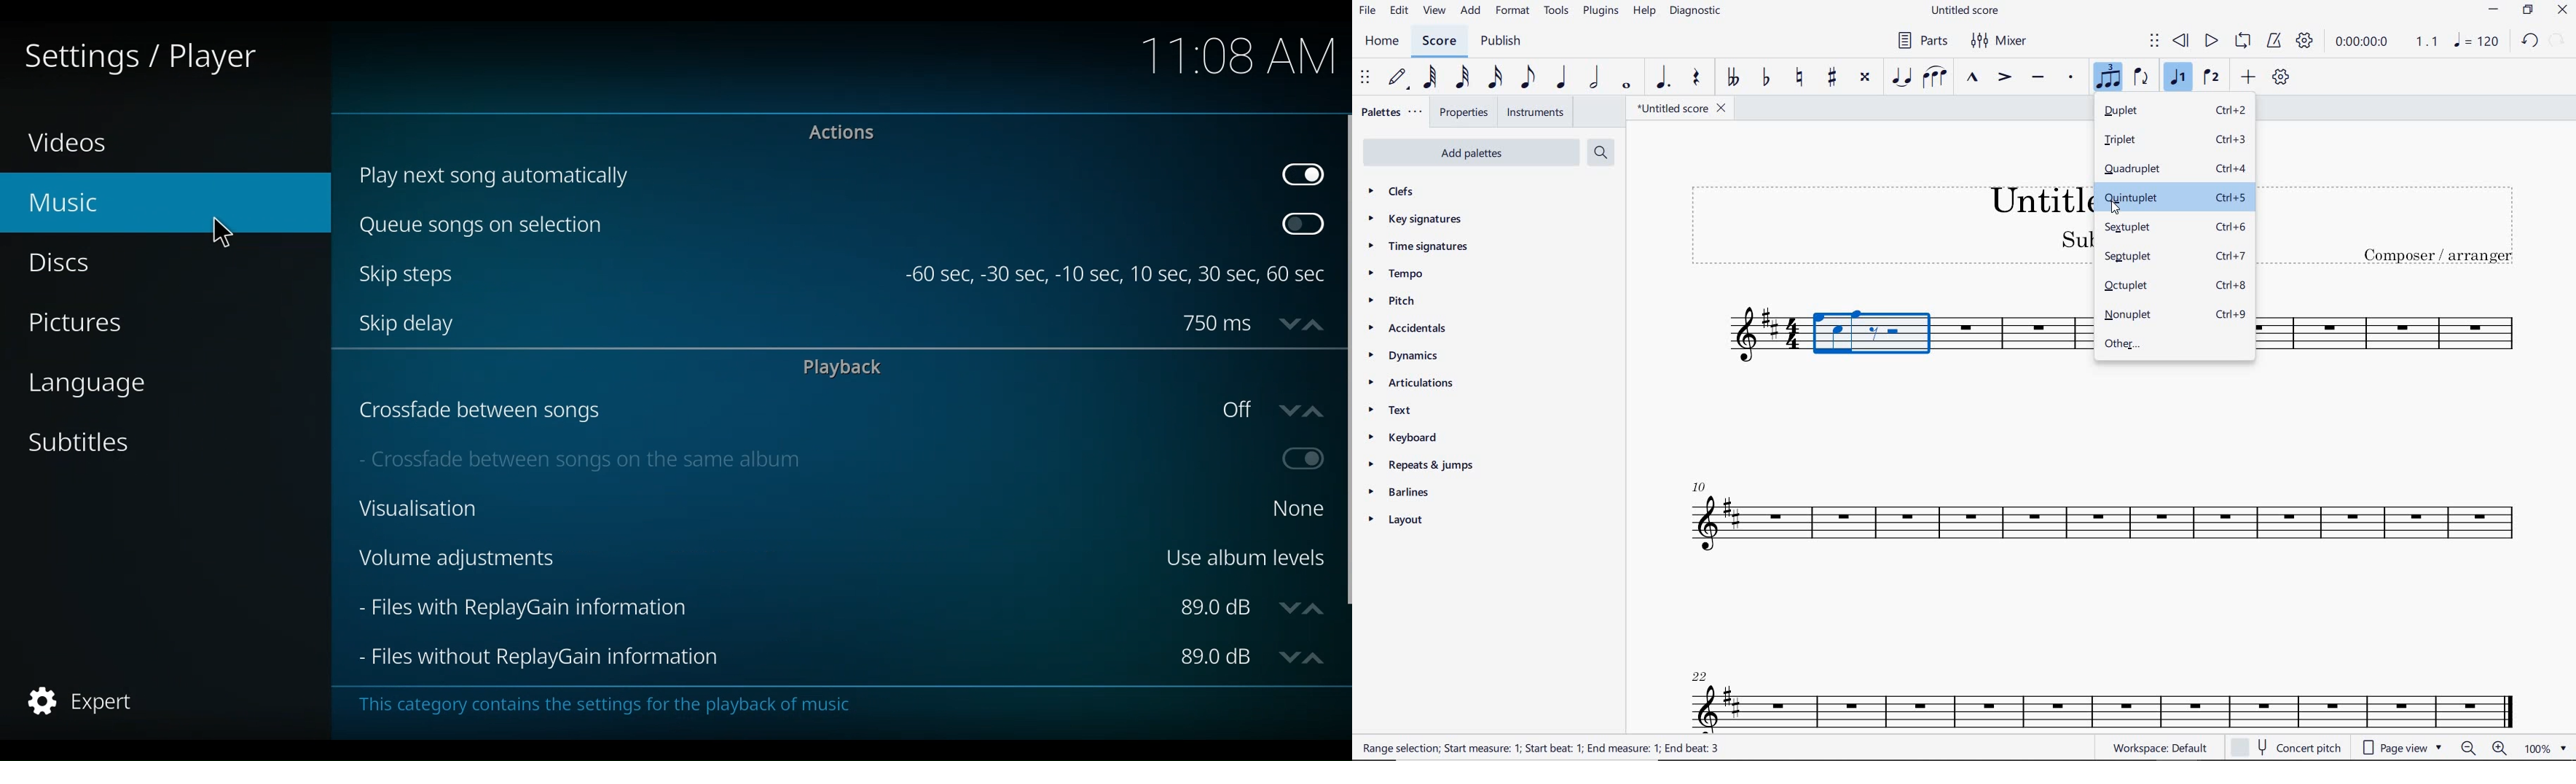  What do you see at coordinates (1439, 42) in the screenshot?
I see `SCORE` at bounding box center [1439, 42].